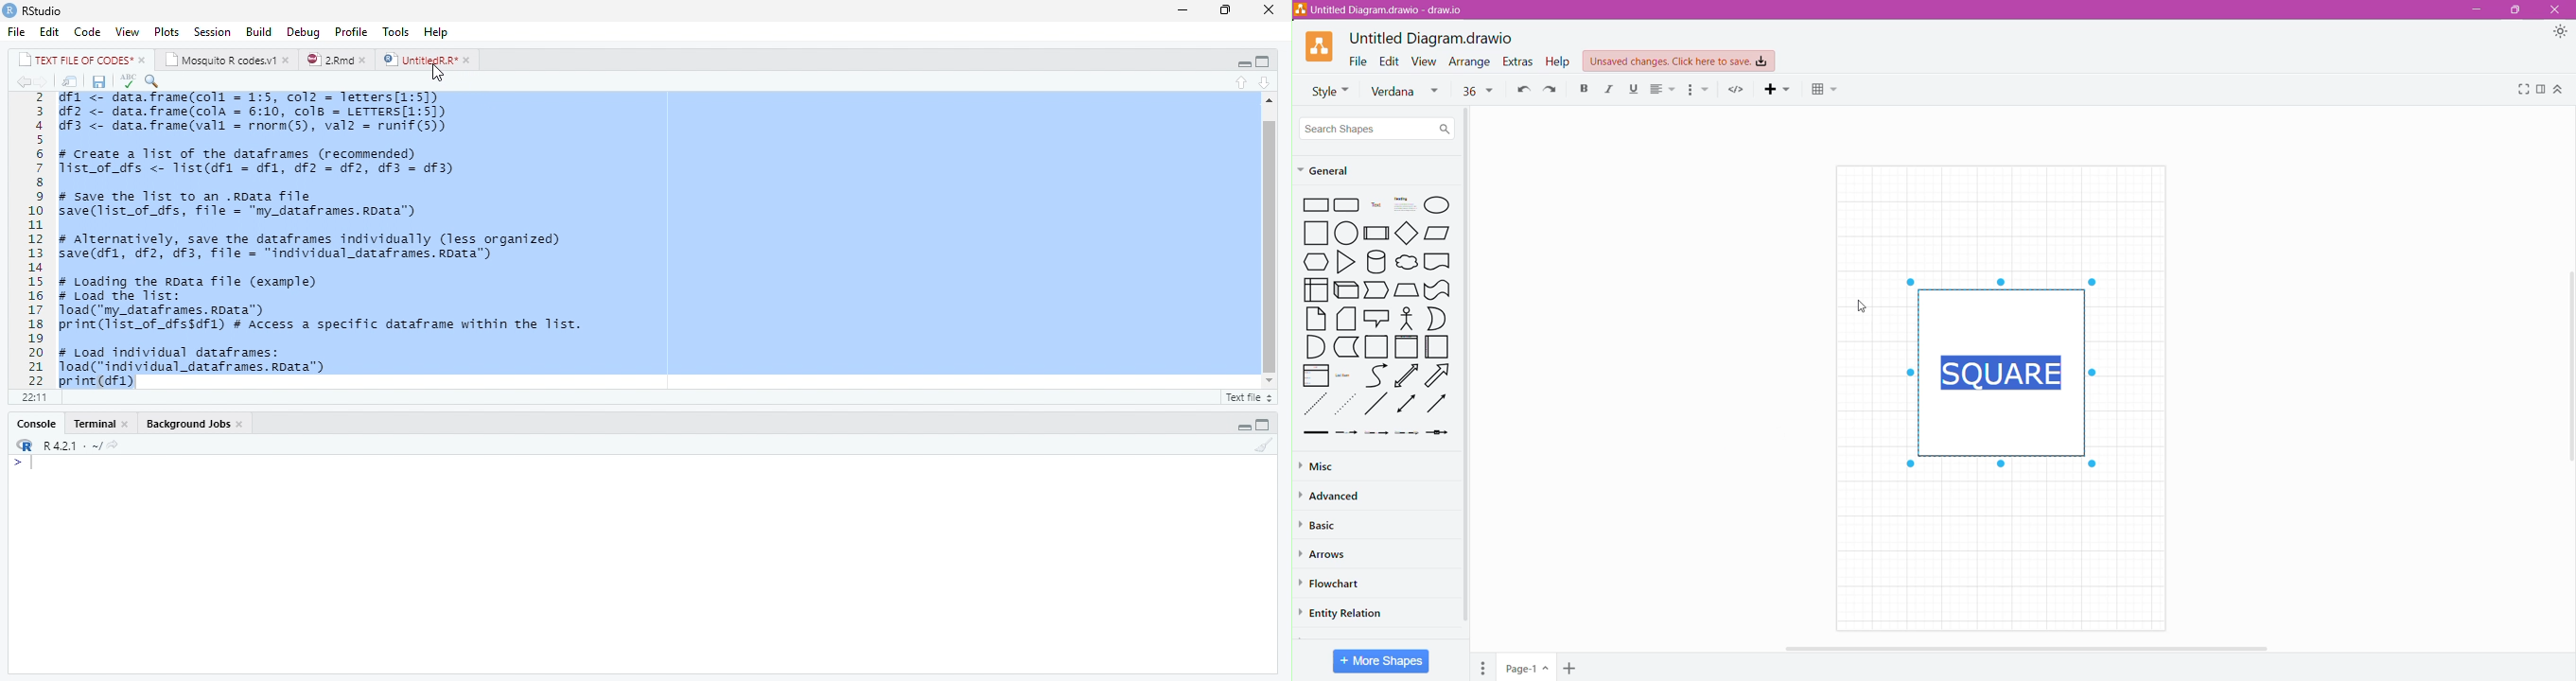 This screenshot has height=700, width=2576. Describe the element at coordinates (1247, 396) in the screenshot. I see `R Script` at that location.